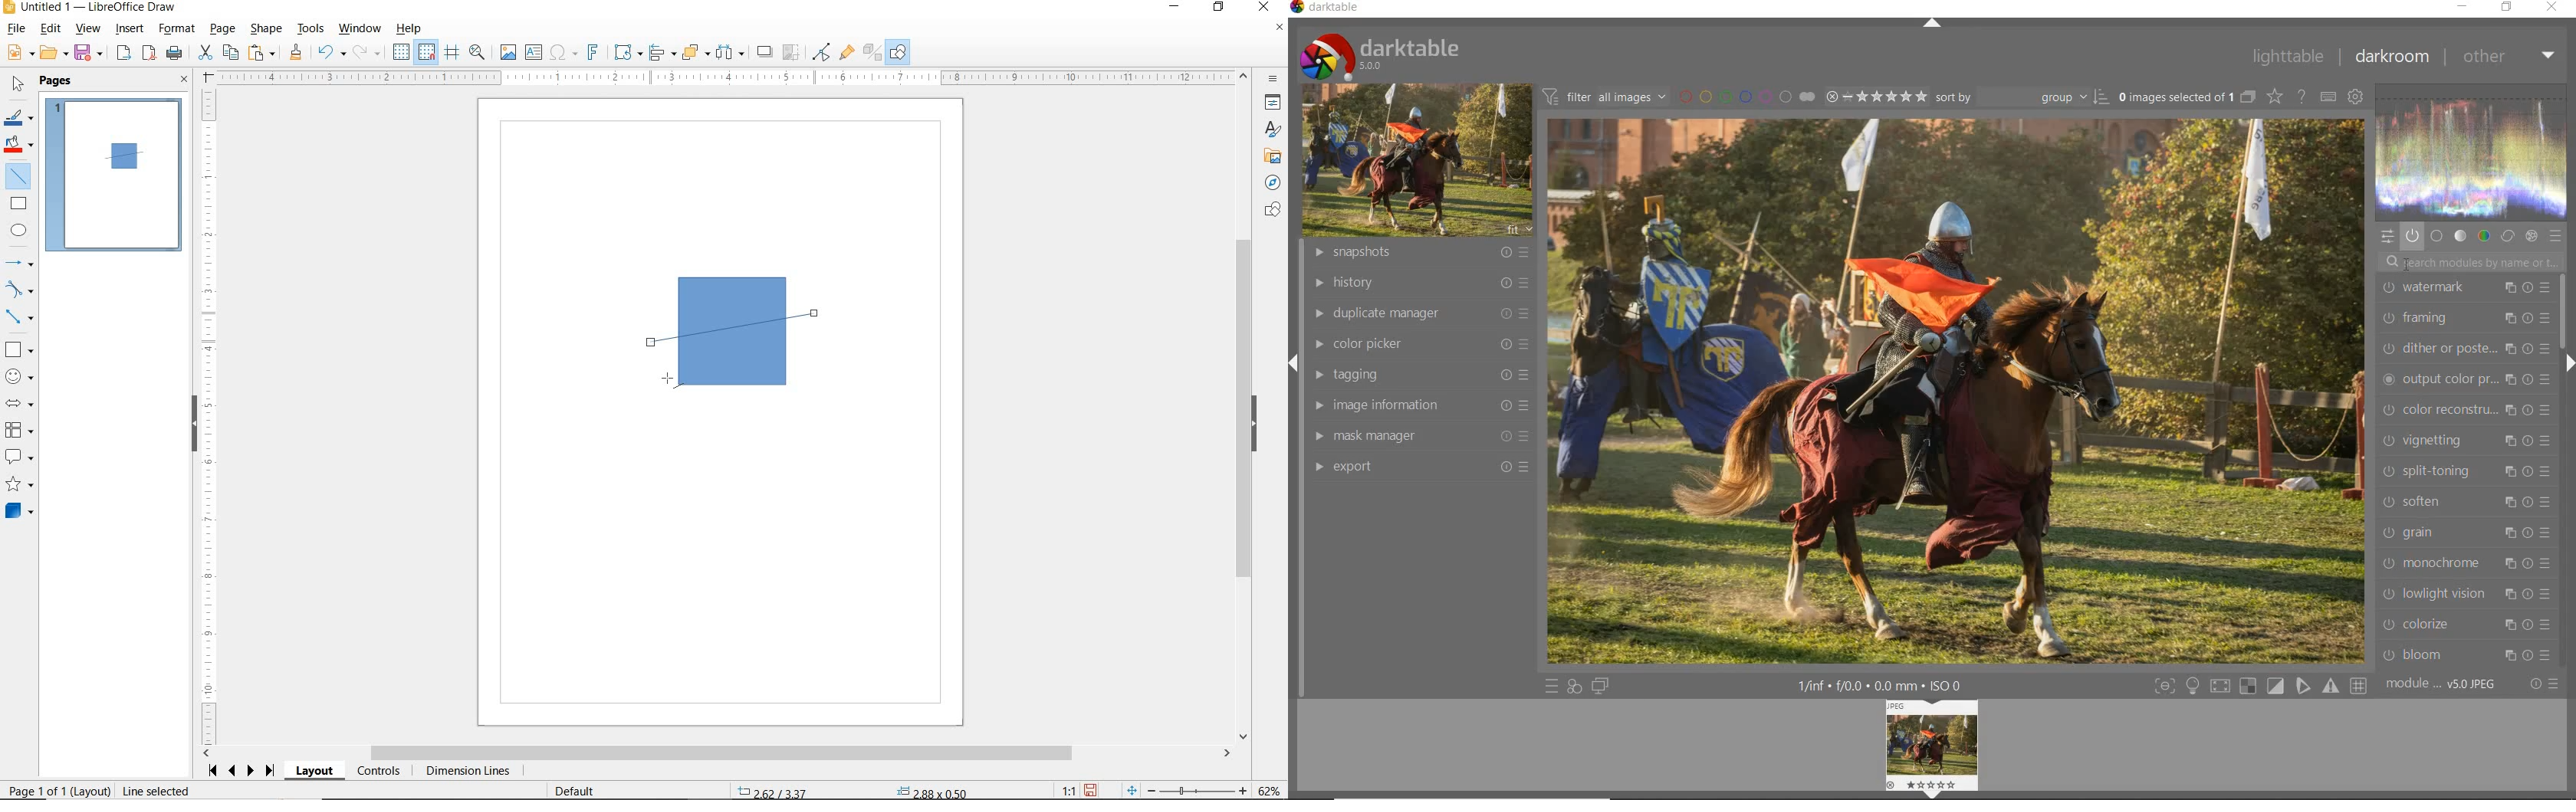  Describe the element at coordinates (194, 425) in the screenshot. I see `HIDE` at that location.